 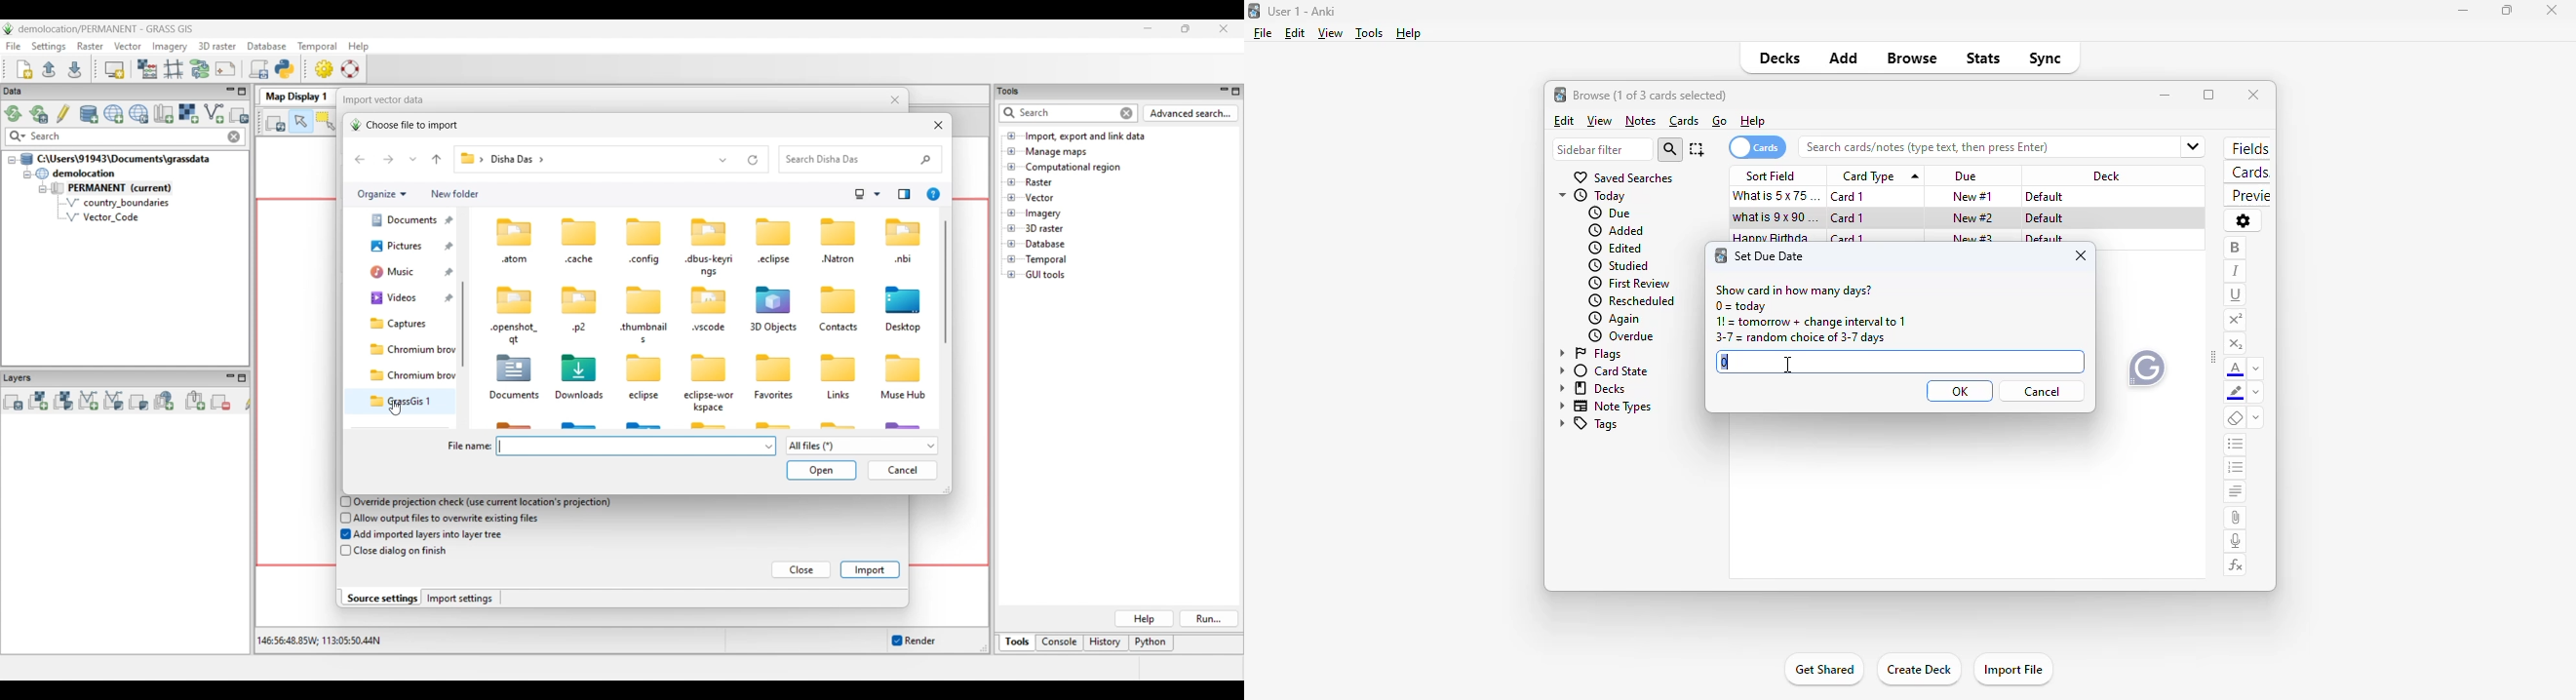 What do you see at coordinates (2248, 172) in the screenshot?
I see `cards` at bounding box center [2248, 172].